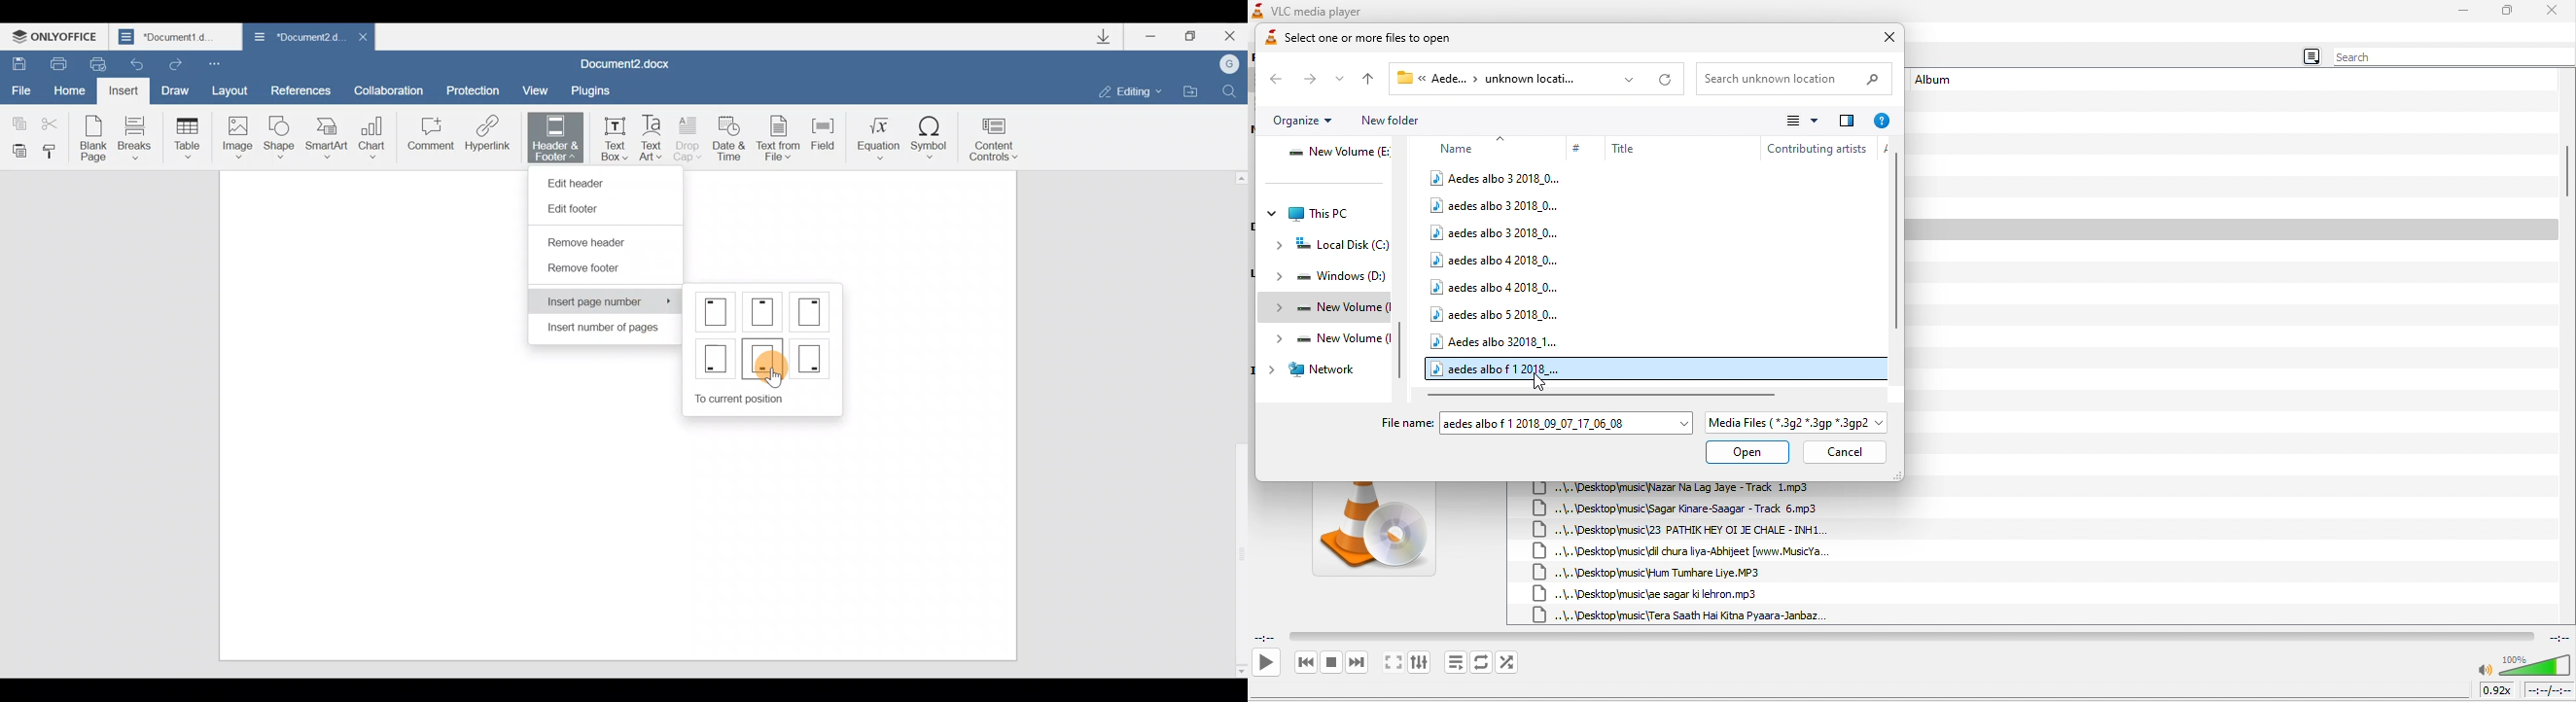 The height and width of the screenshot is (728, 2576). I want to click on contributing artists, so click(1816, 147).